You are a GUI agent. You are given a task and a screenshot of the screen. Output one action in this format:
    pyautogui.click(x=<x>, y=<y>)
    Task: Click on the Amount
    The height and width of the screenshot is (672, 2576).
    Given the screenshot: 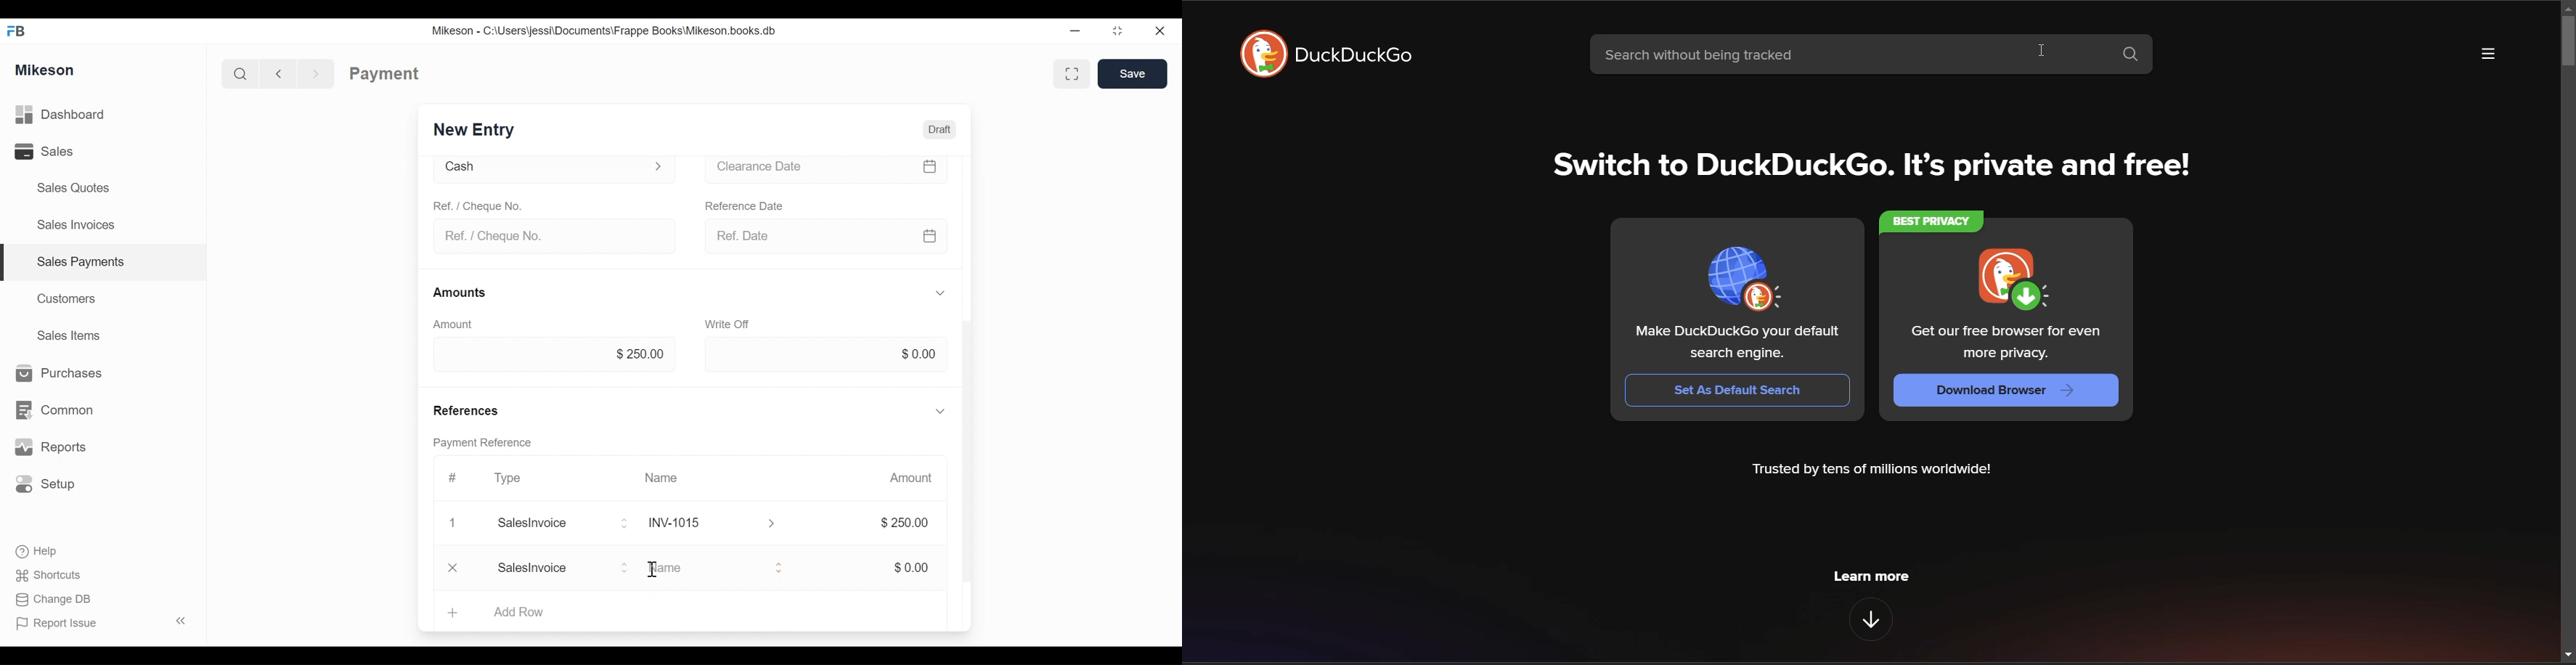 What is the action you would take?
    pyautogui.click(x=451, y=325)
    